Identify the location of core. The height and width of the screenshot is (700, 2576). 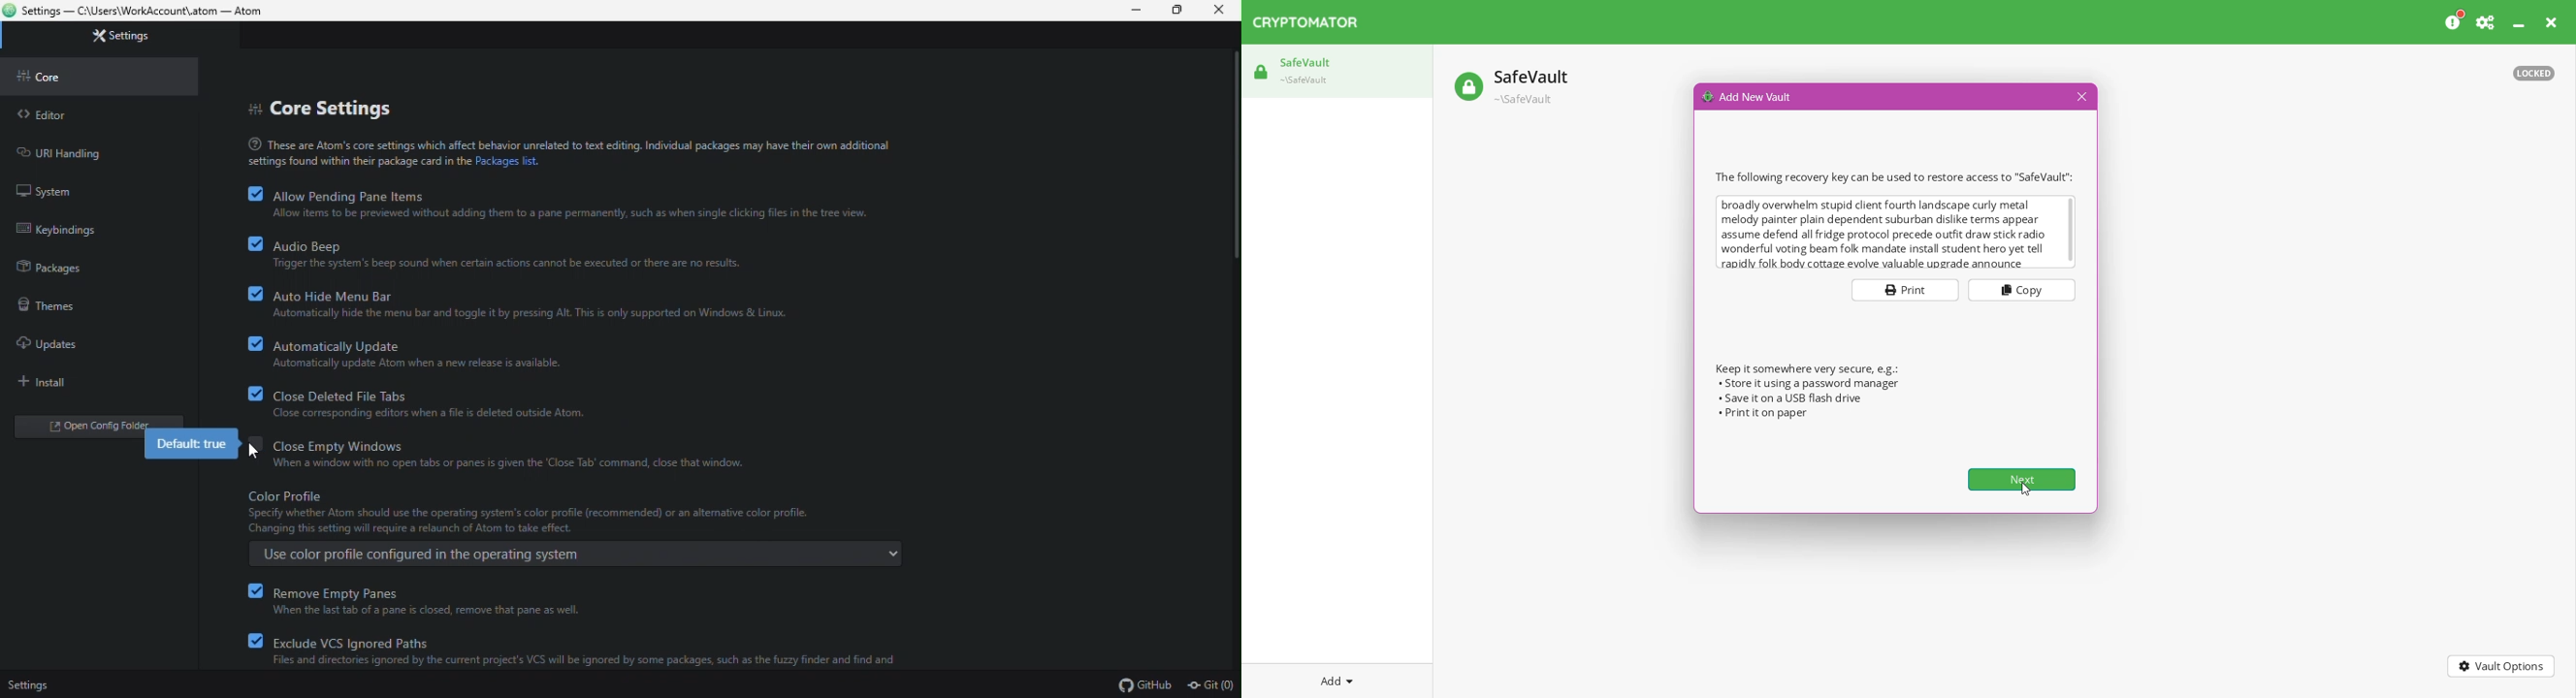
(48, 77).